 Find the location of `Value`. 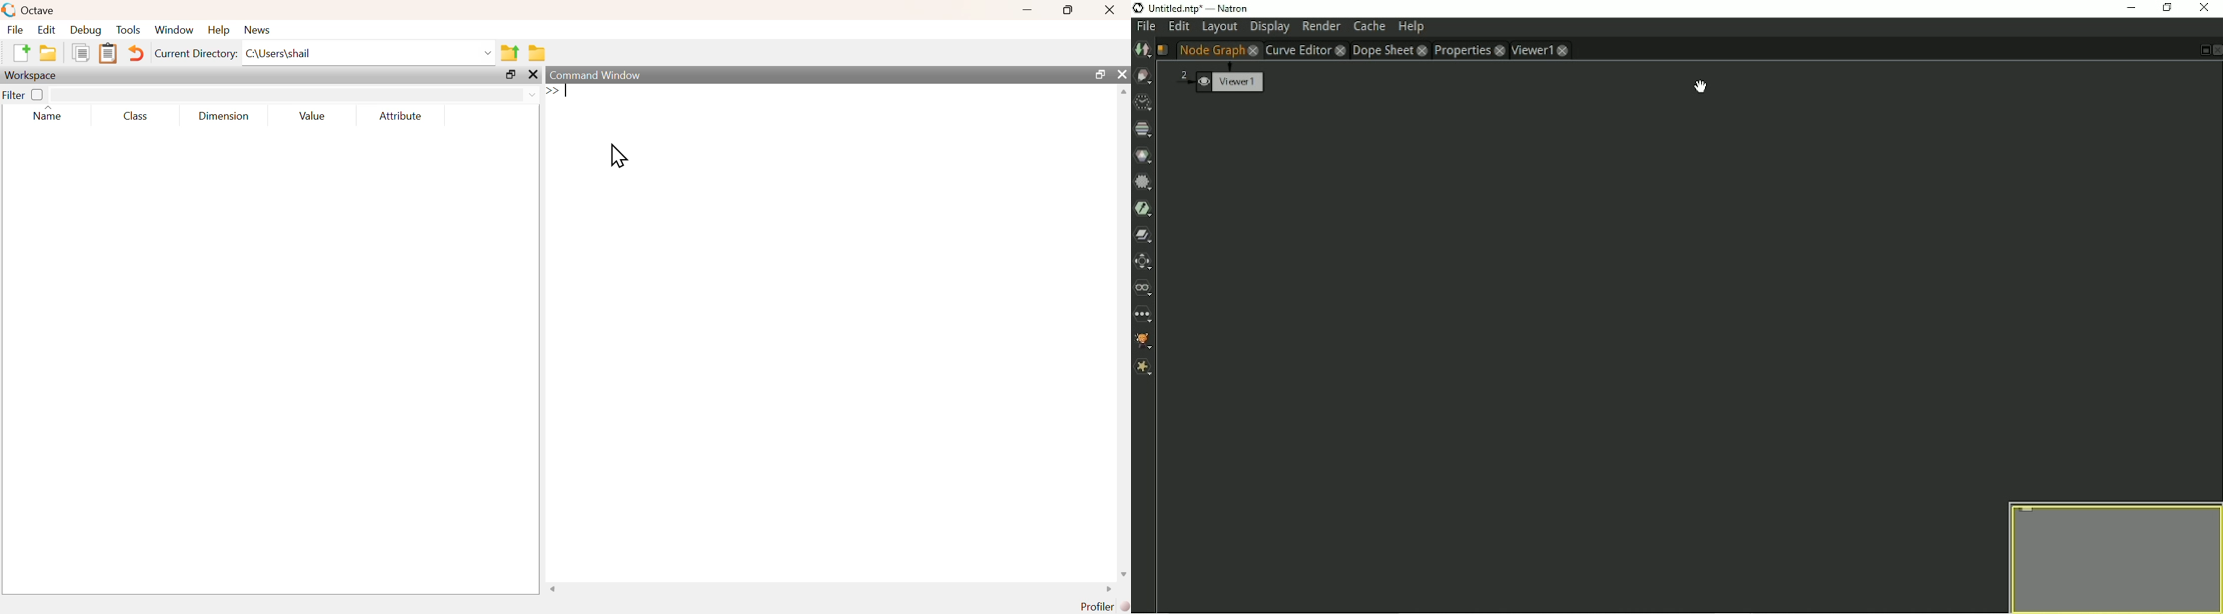

Value is located at coordinates (316, 116).